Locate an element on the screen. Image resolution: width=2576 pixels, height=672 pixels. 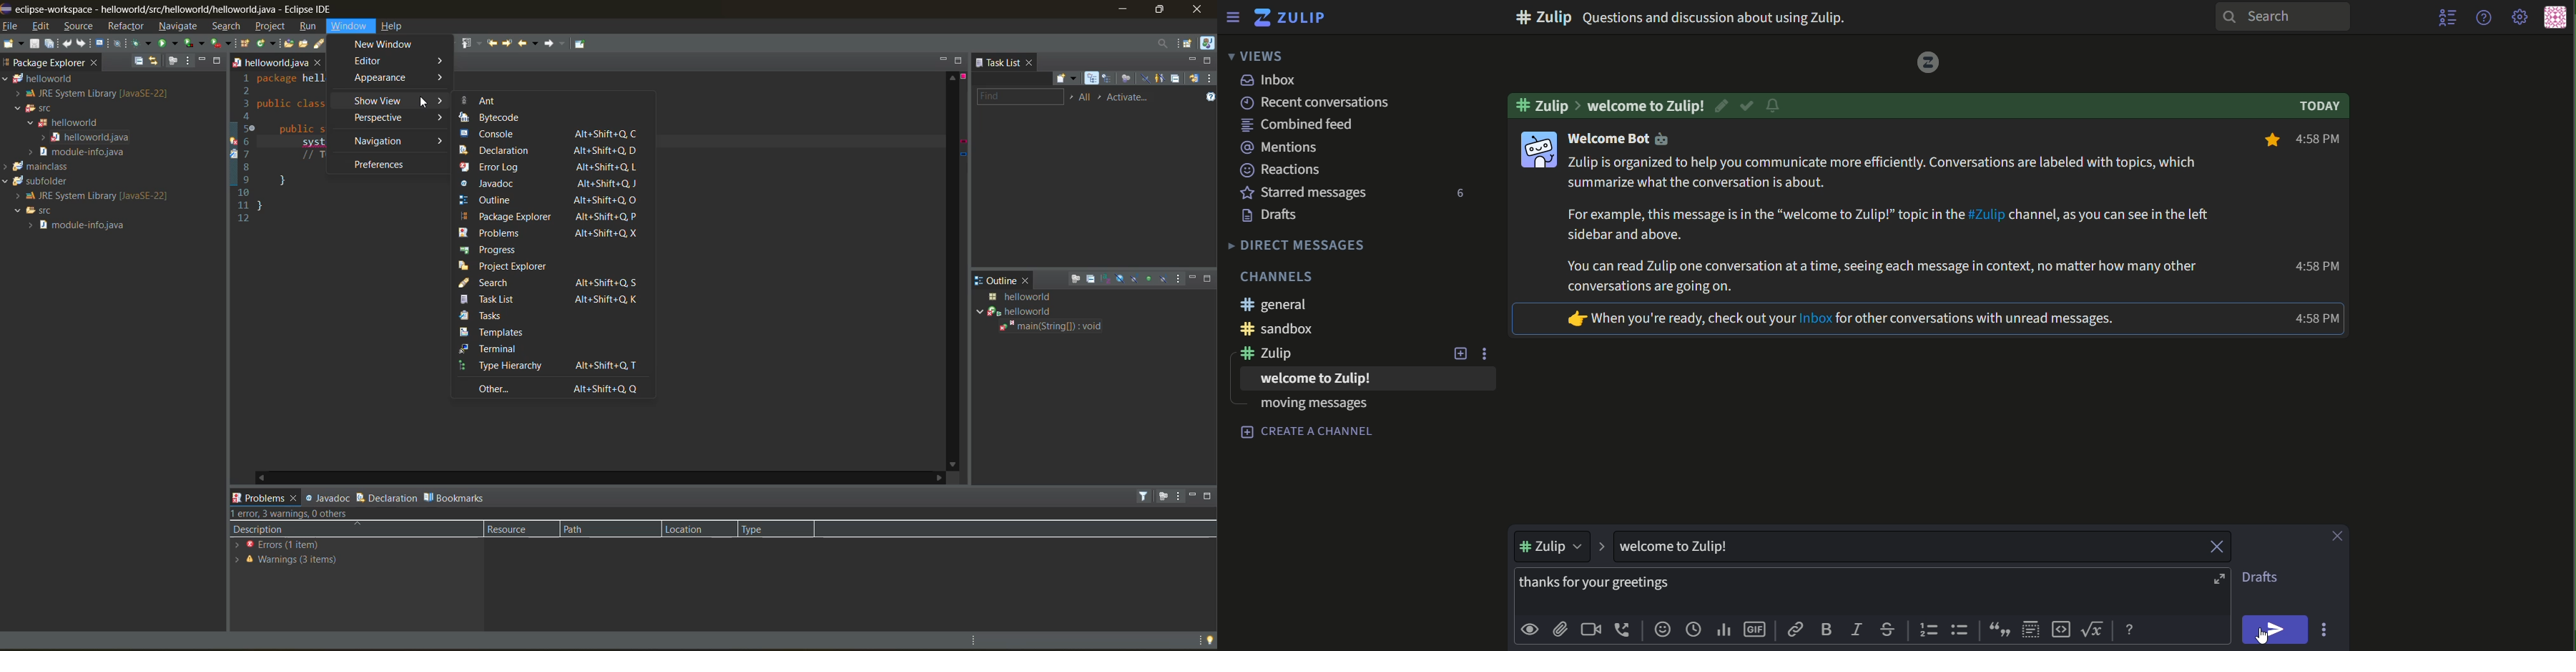
text is located at coordinates (1282, 170).